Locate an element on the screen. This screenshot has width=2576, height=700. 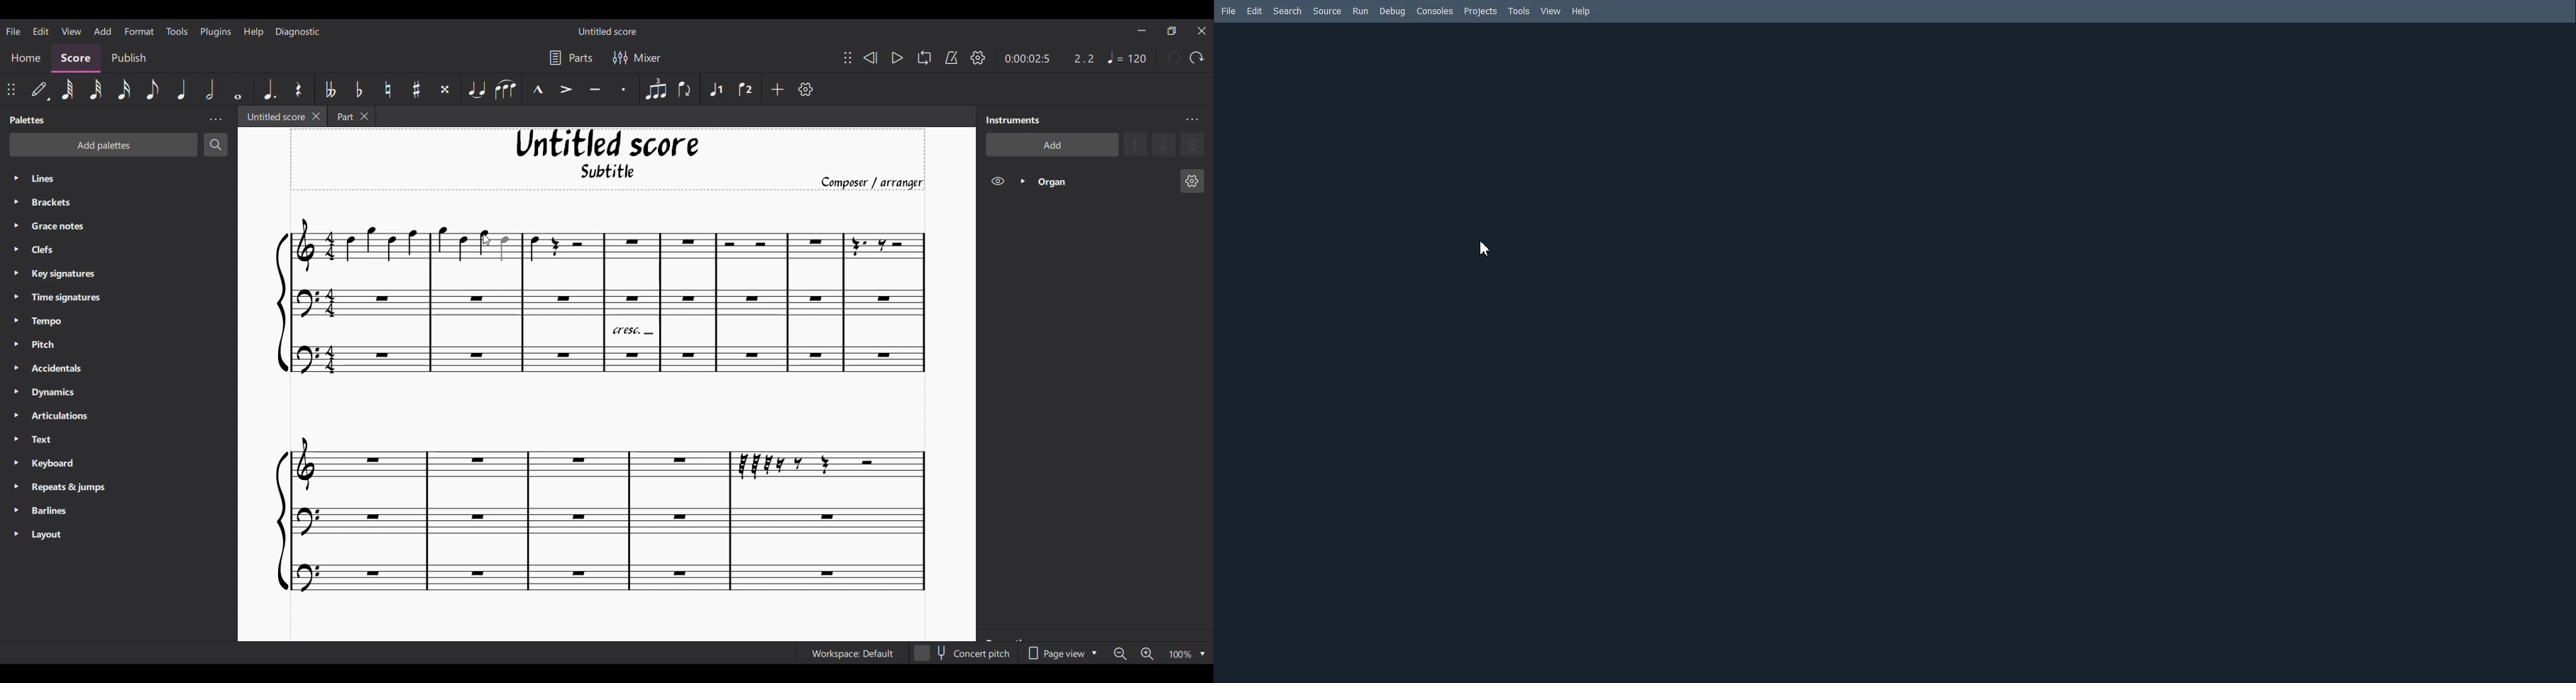
Search is located at coordinates (1288, 11).